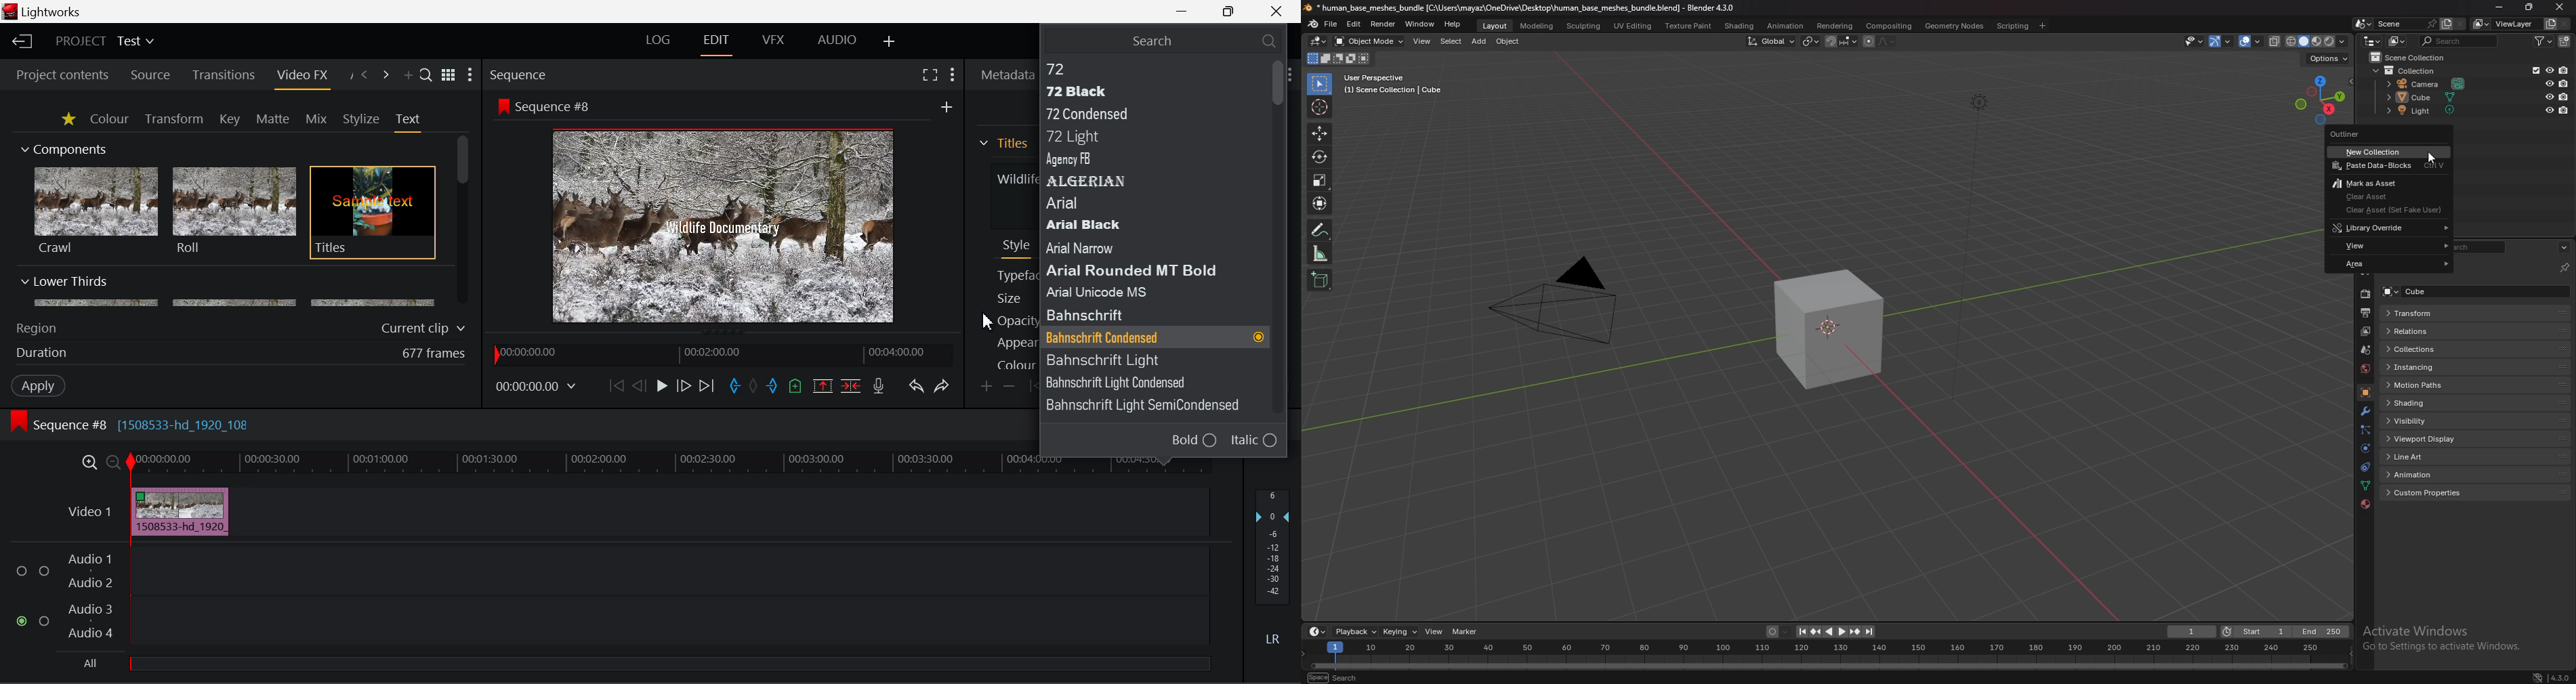 Image resolution: width=2576 pixels, height=700 pixels. What do you see at coordinates (1321, 229) in the screenshot?
I see `annotation` at bounding box center [1321, 229].